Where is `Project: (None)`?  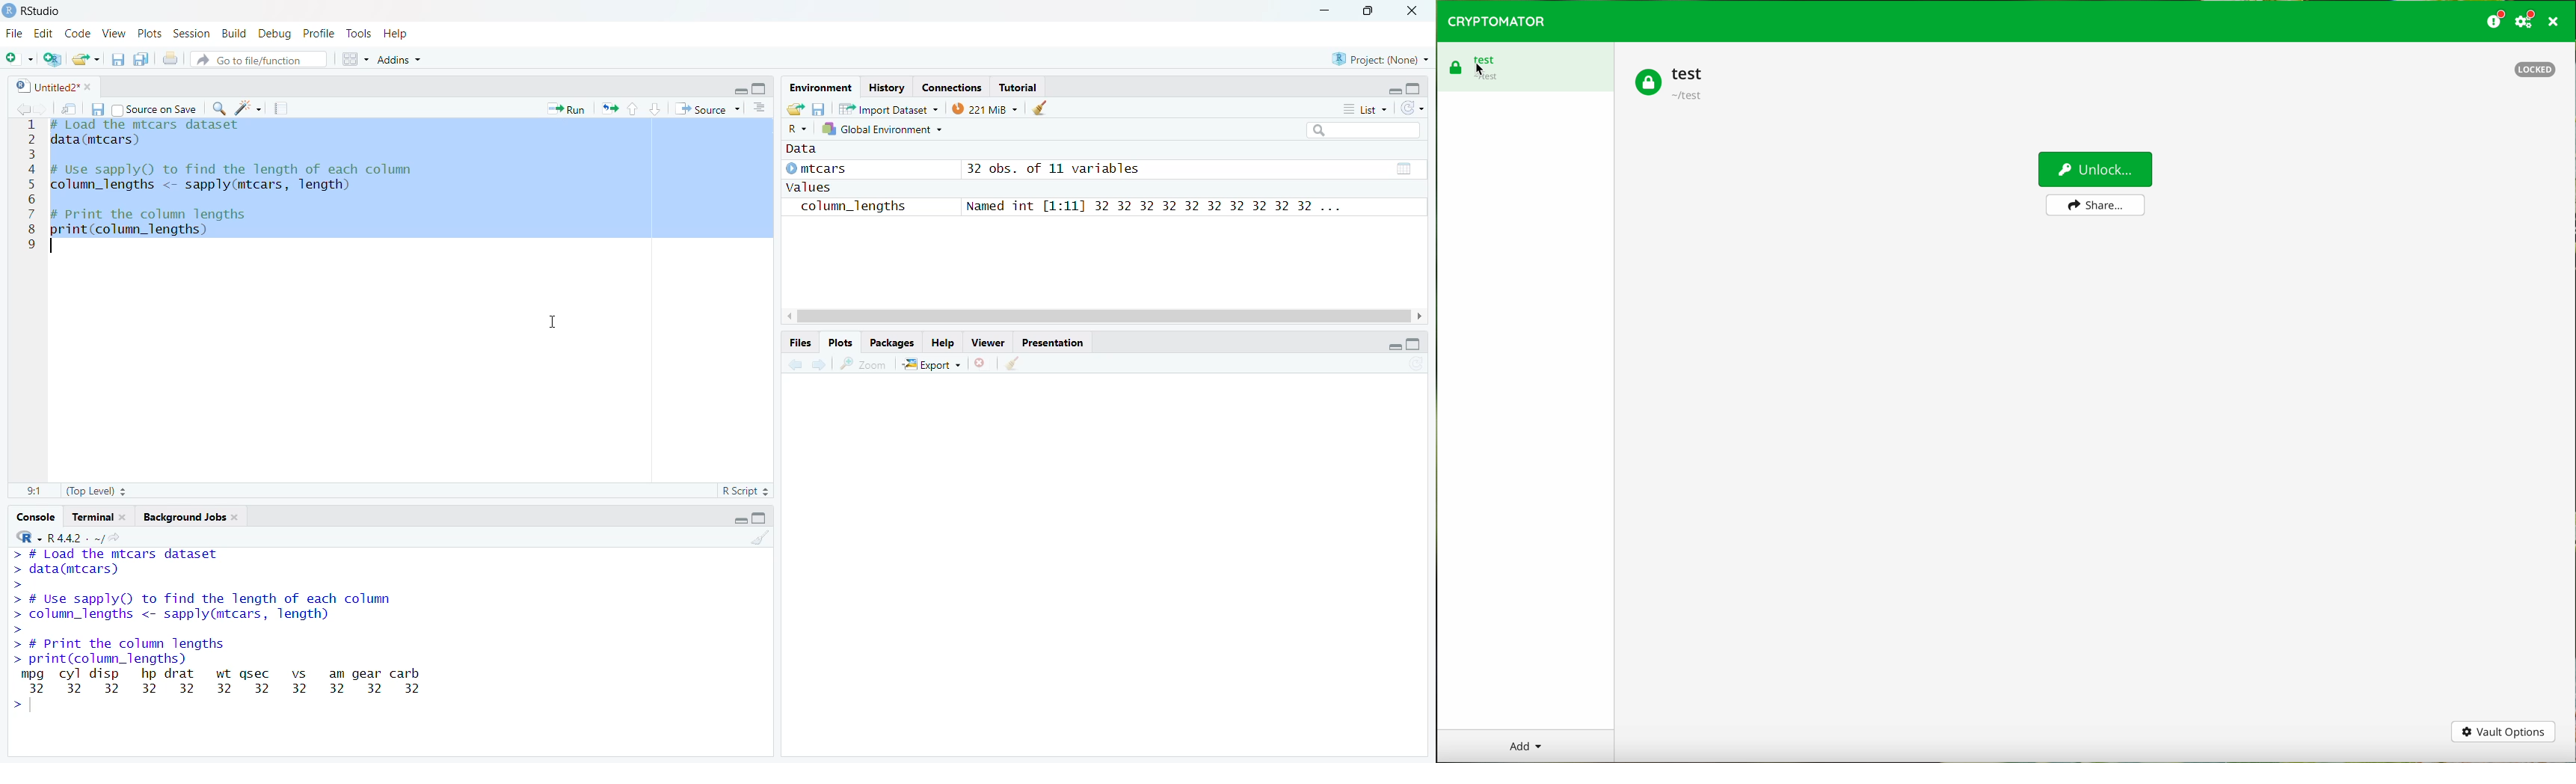 Project: (None) is located at coordinates (1379, 58).